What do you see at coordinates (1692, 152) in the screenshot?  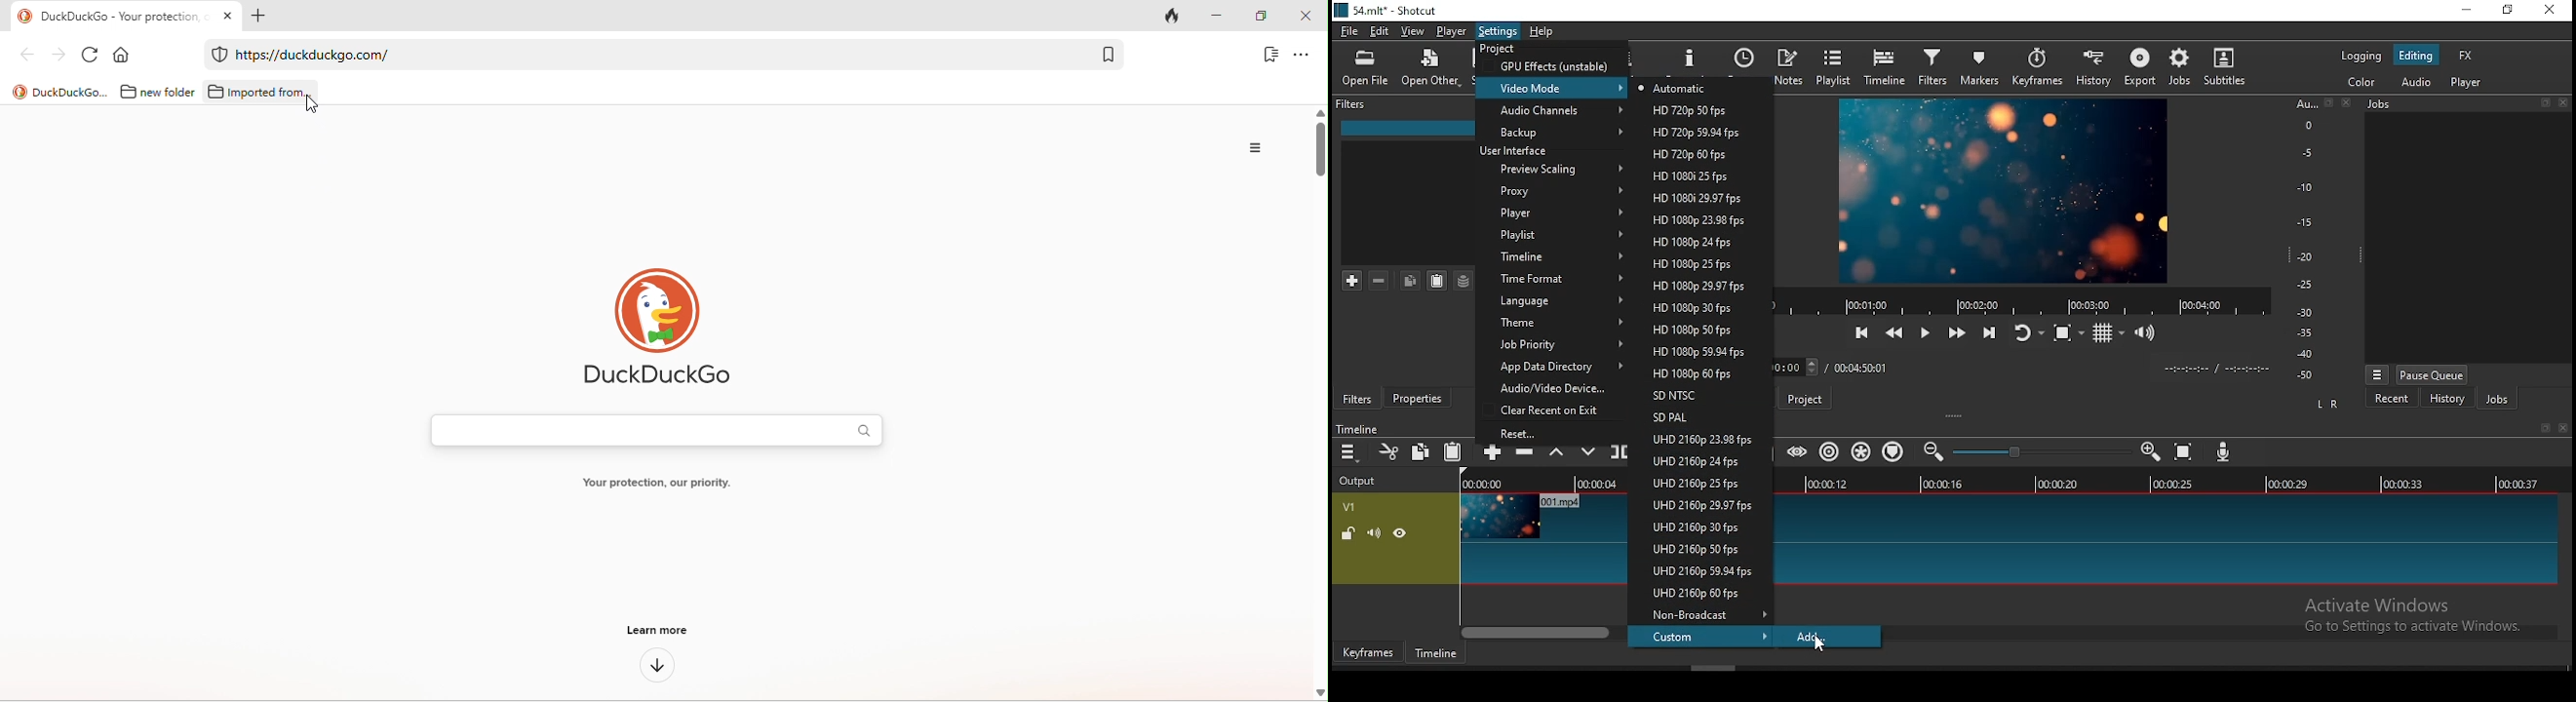 I see `resolution option` at bounding box center [1692, 152].